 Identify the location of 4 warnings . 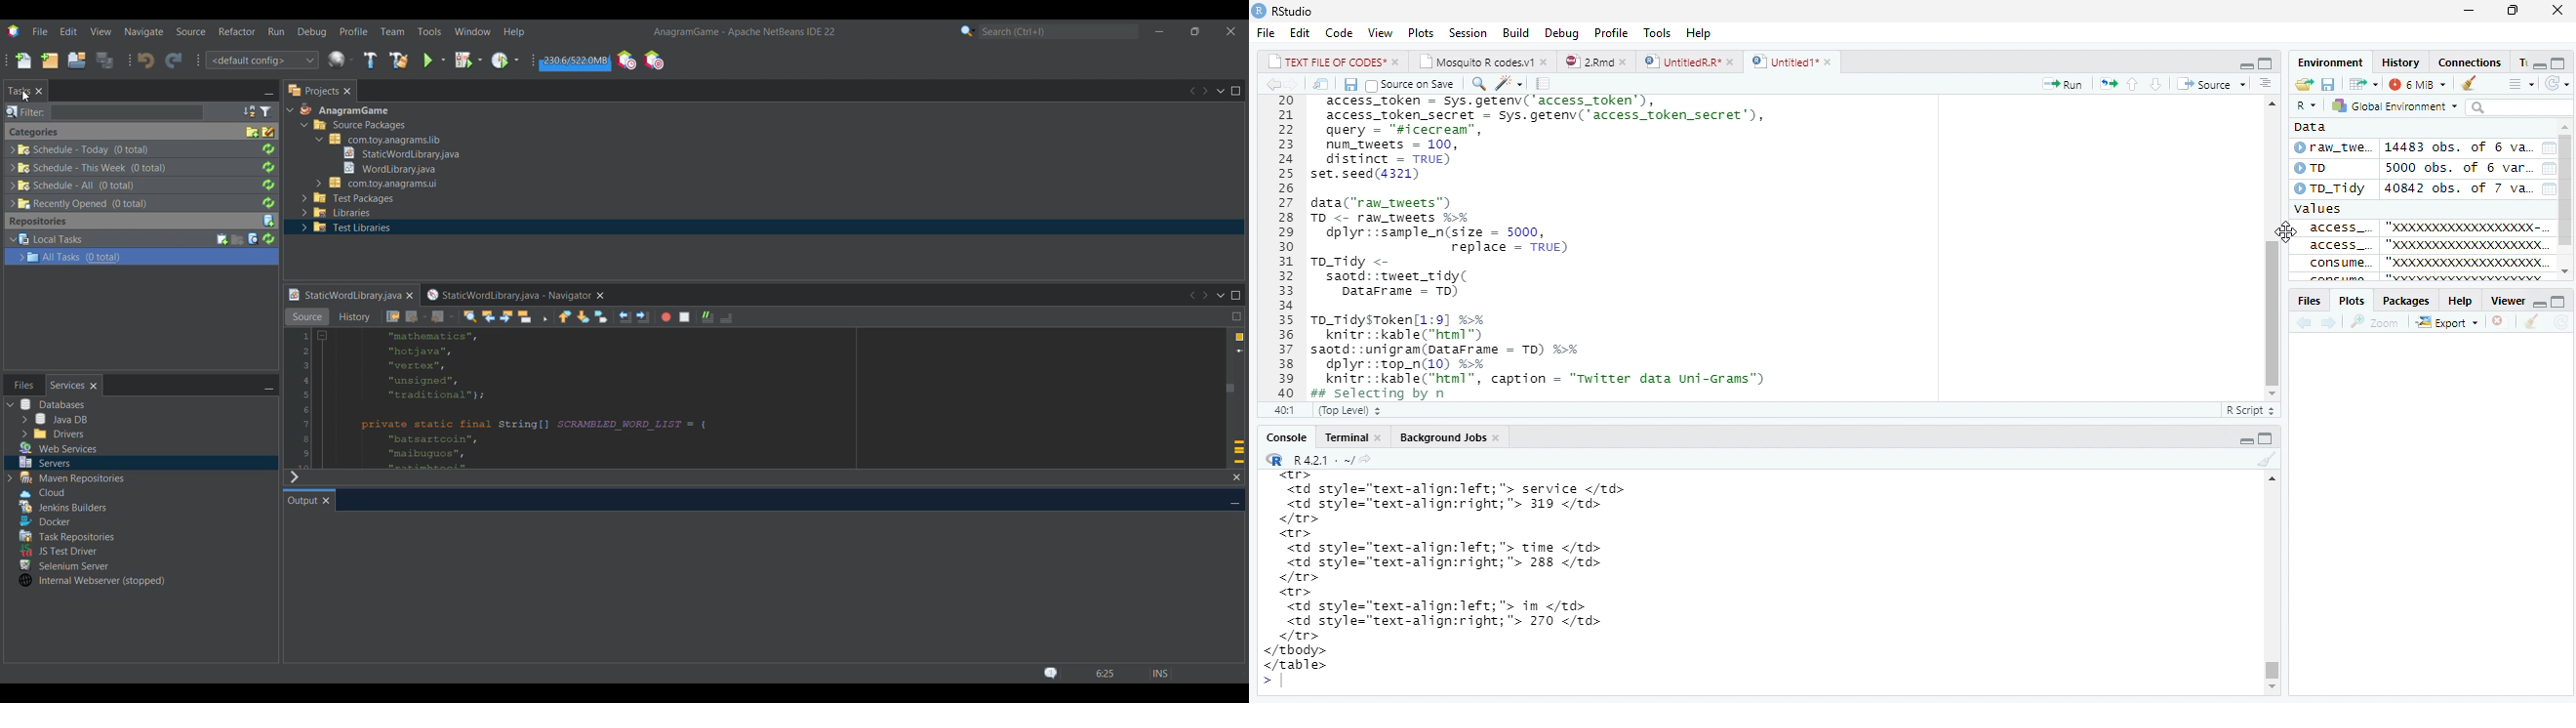
(1239, 337).